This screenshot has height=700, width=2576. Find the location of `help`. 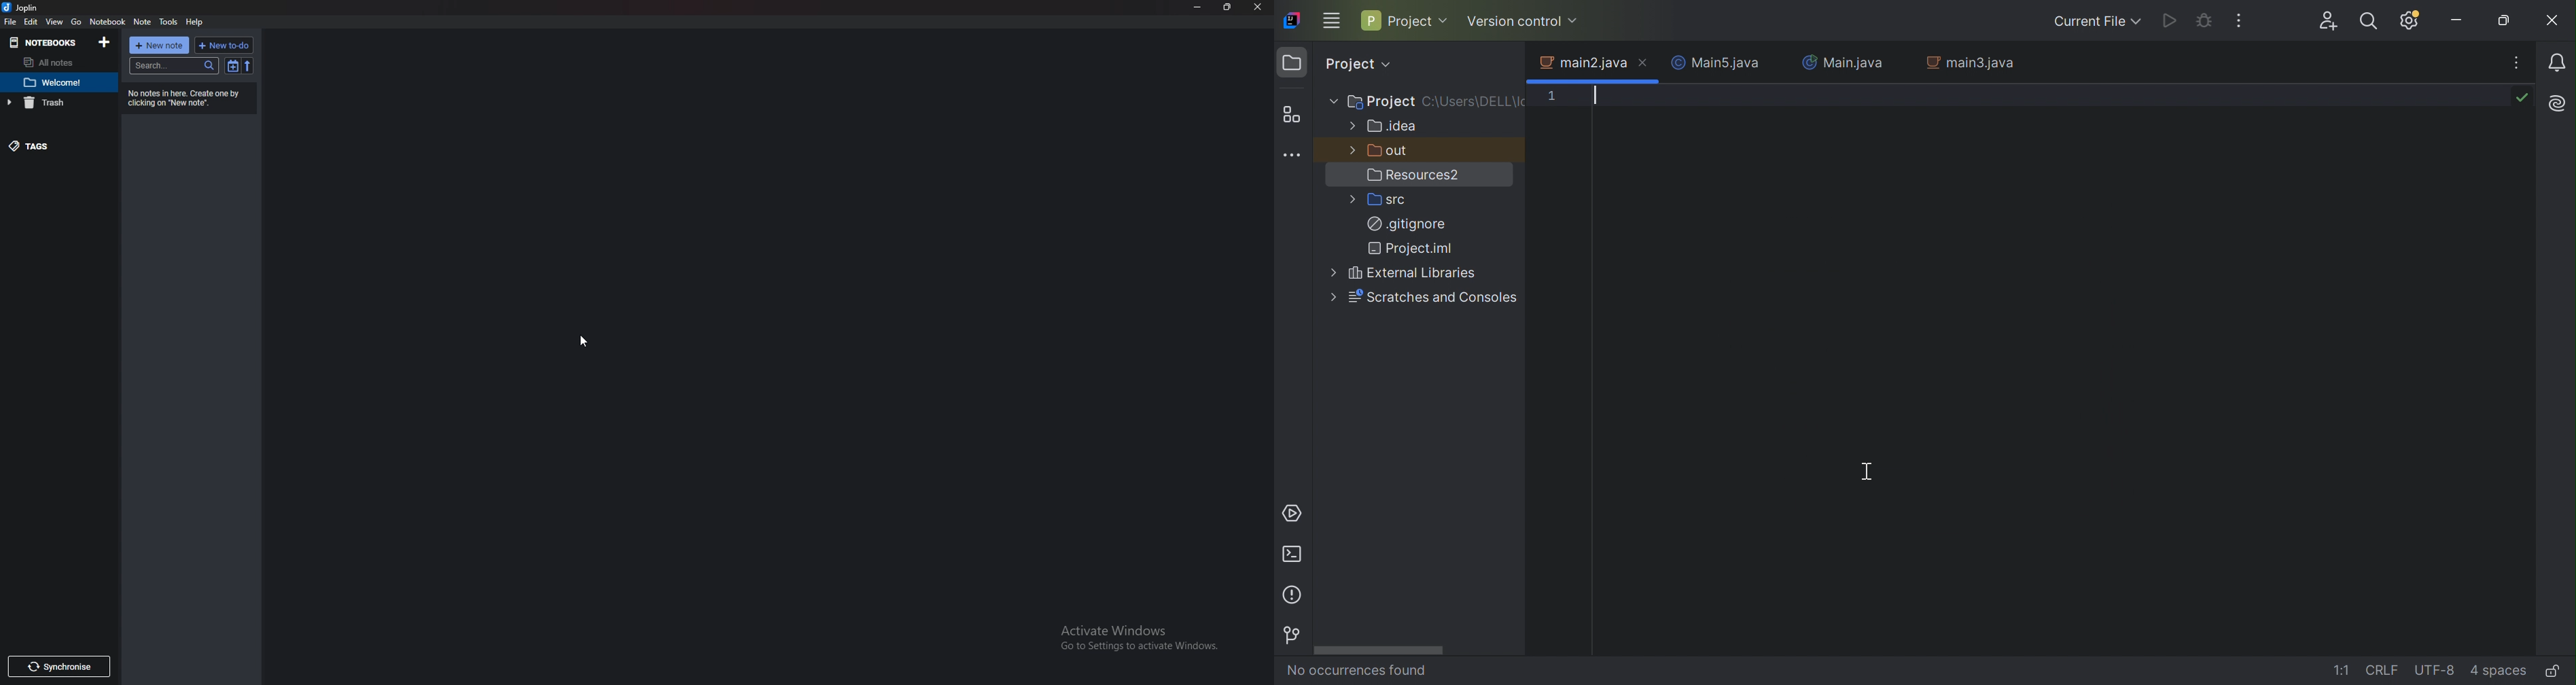

help is located at coordinates (194, 23).